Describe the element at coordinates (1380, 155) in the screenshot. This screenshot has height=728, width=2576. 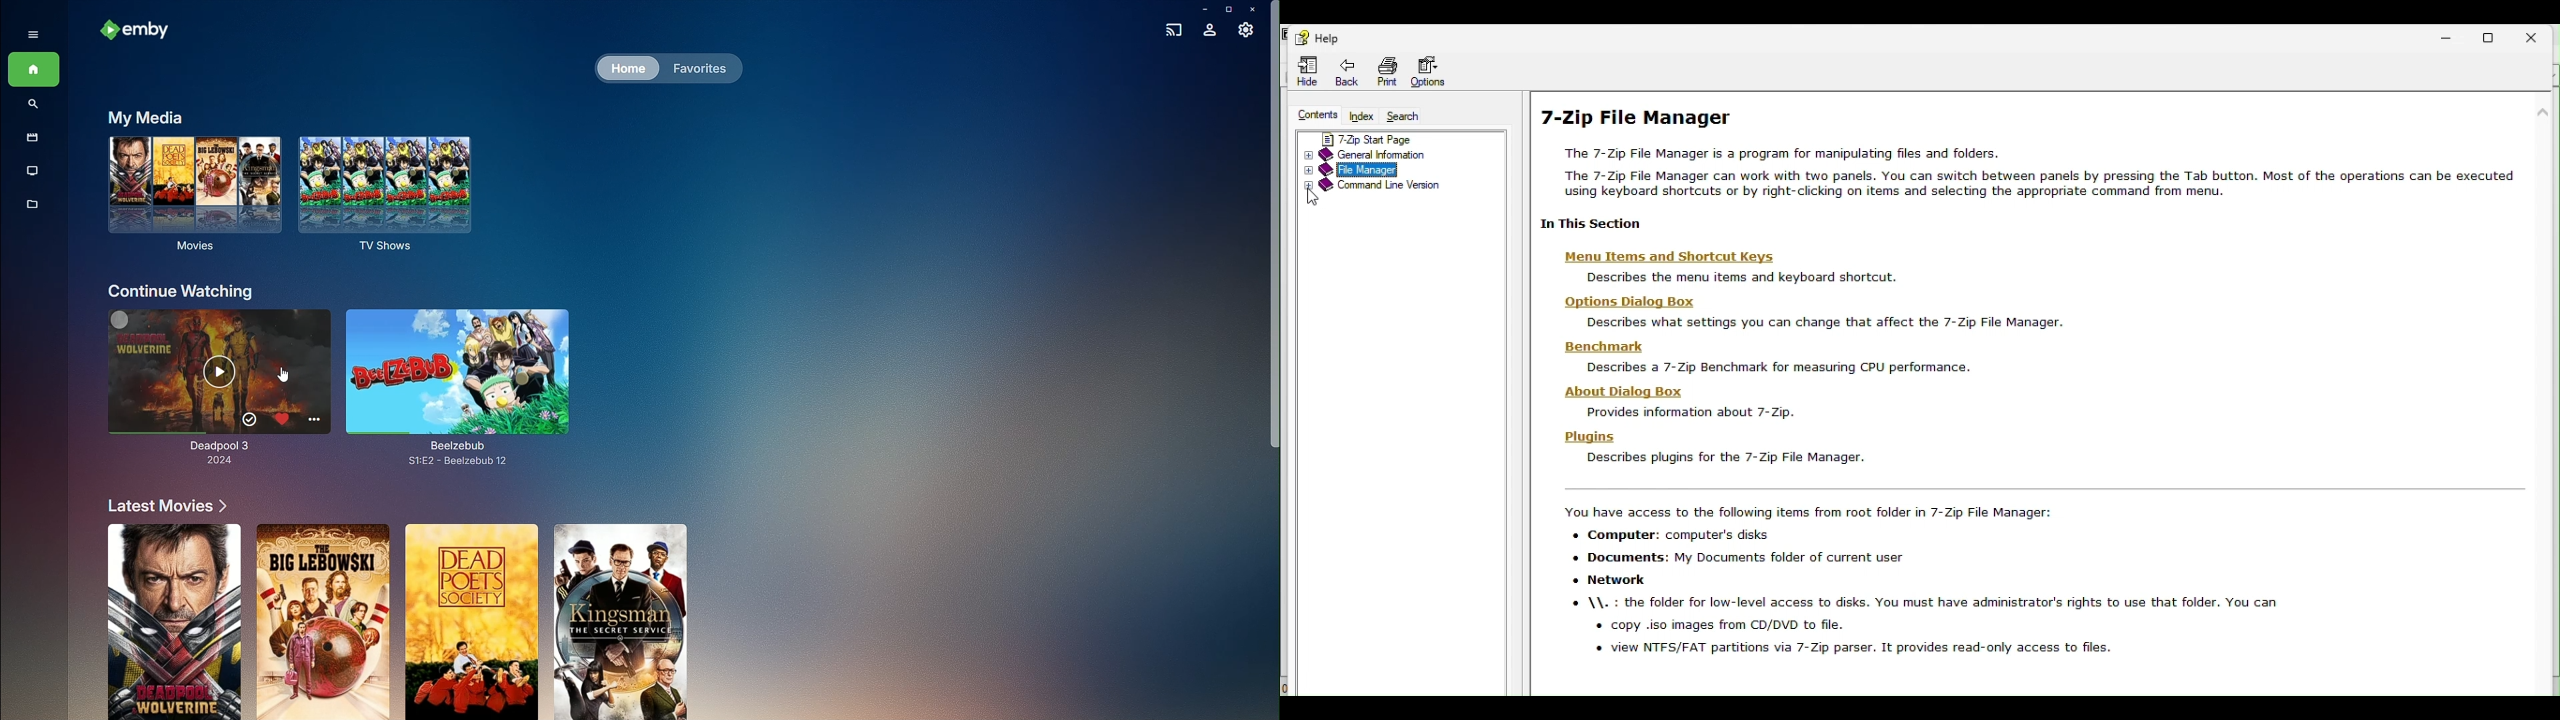
I see `General information` at that location.